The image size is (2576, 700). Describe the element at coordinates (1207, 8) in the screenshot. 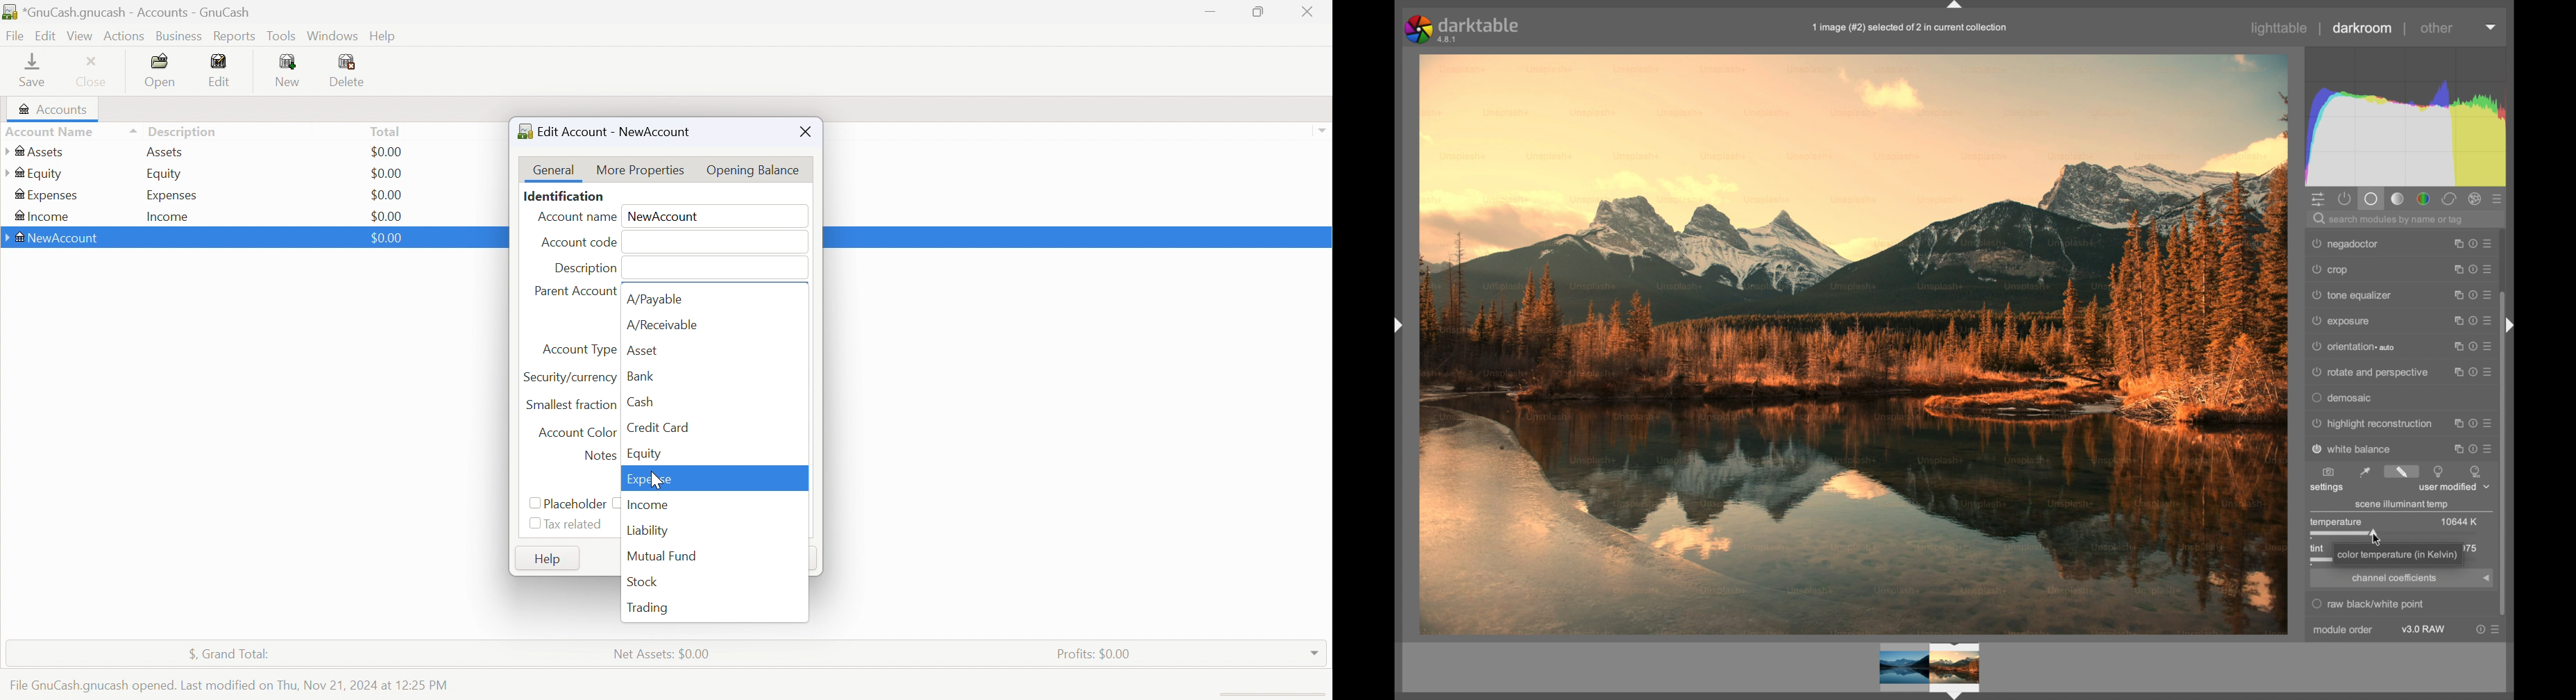

I see `Minimize` at that location.